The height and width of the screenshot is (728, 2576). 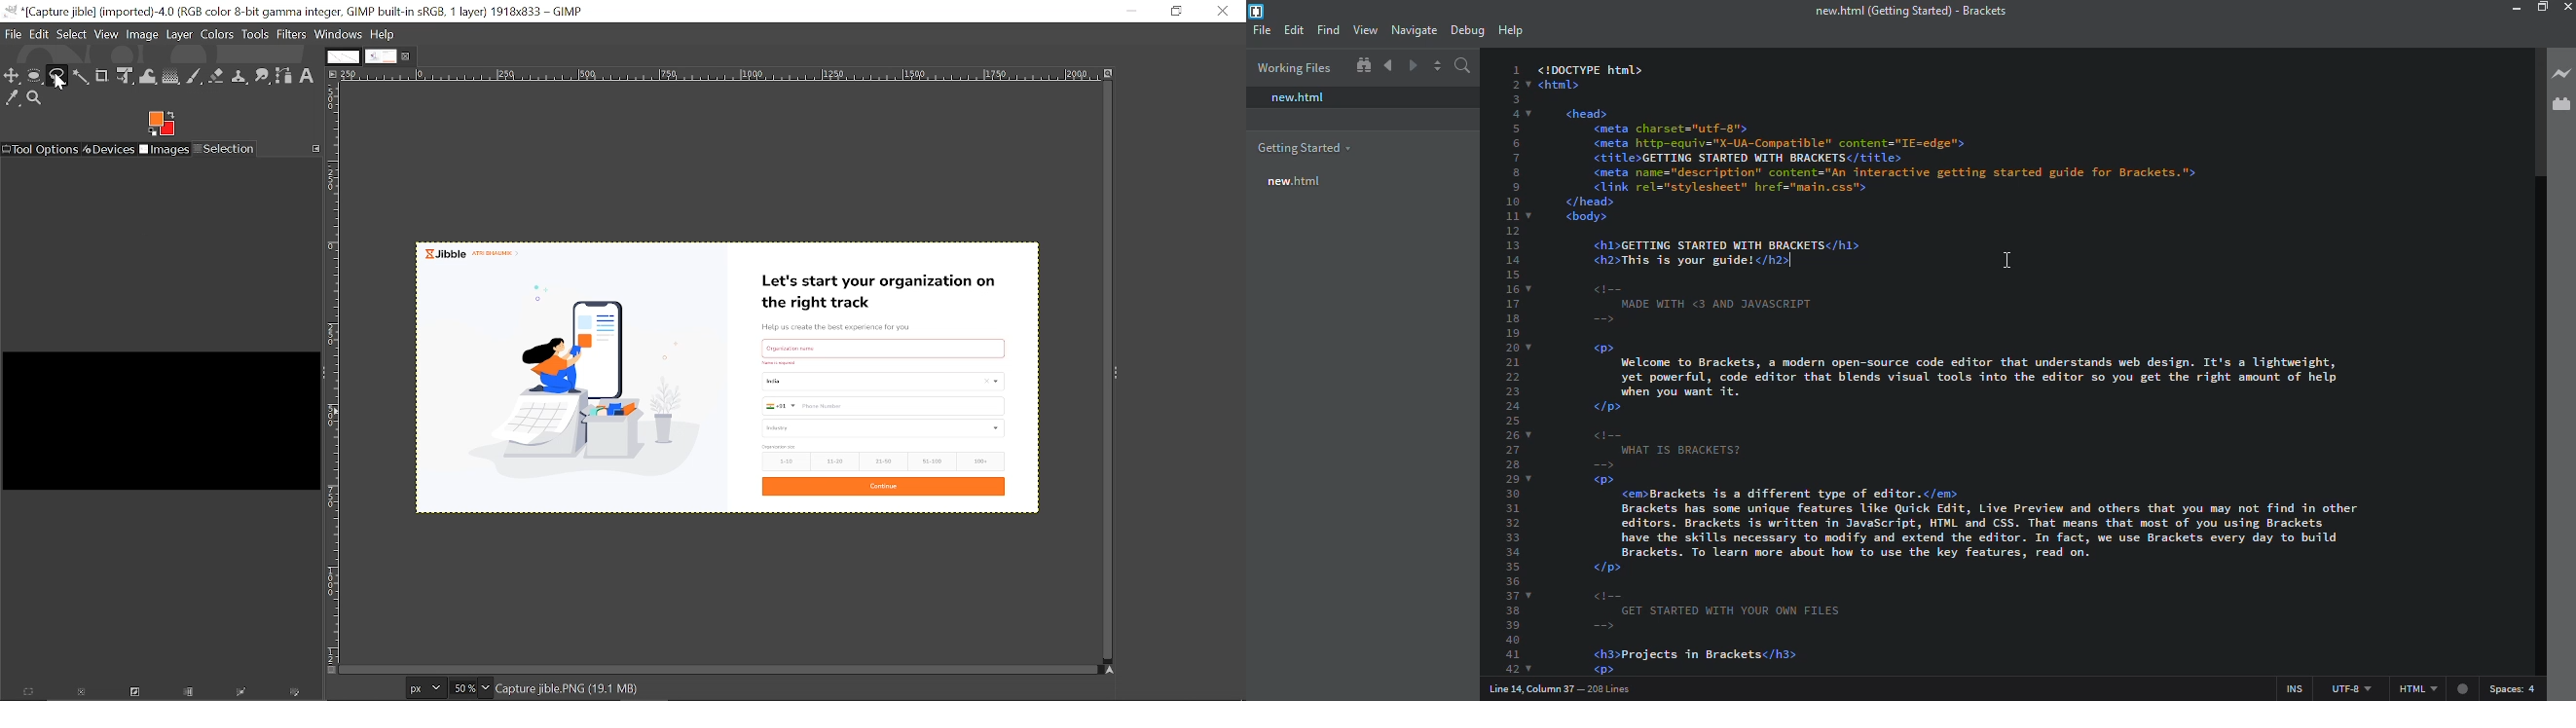 What do you see at coordinates (225, 149) in the screenshot?
I see `Selection` at bounding box center [225, 149].